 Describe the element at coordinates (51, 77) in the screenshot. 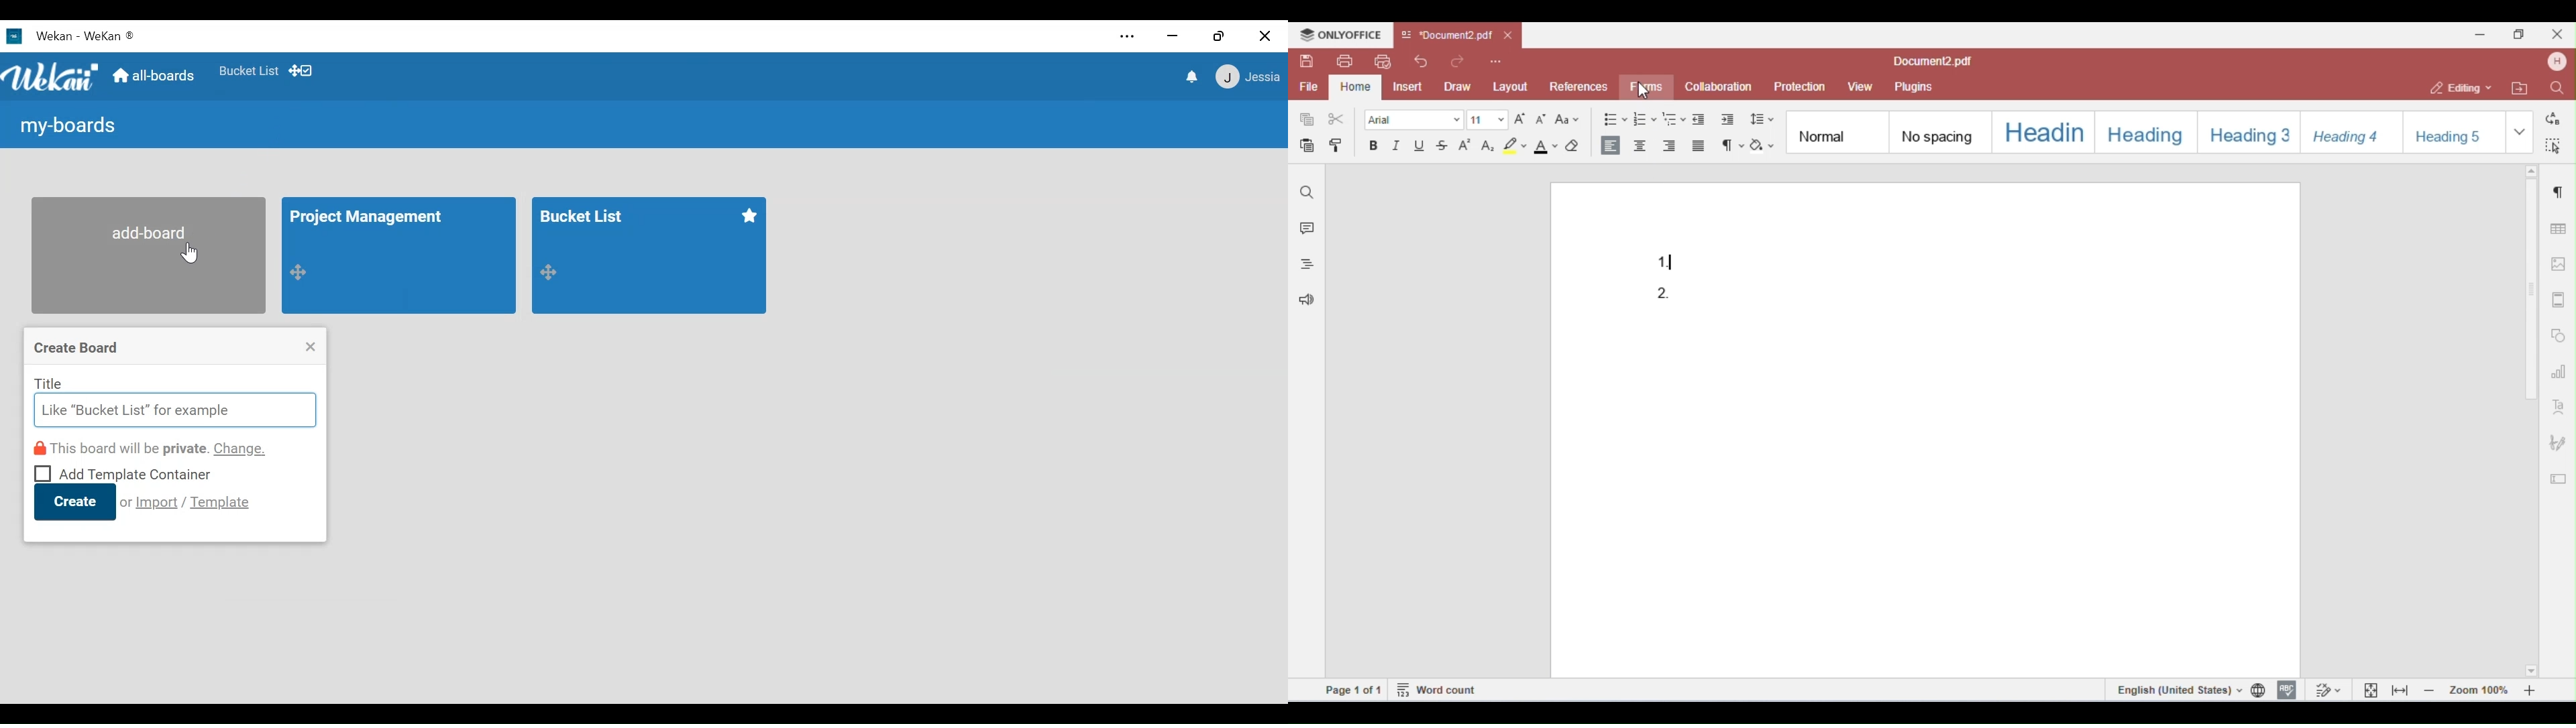

I see `Wekan  logo` at that location.